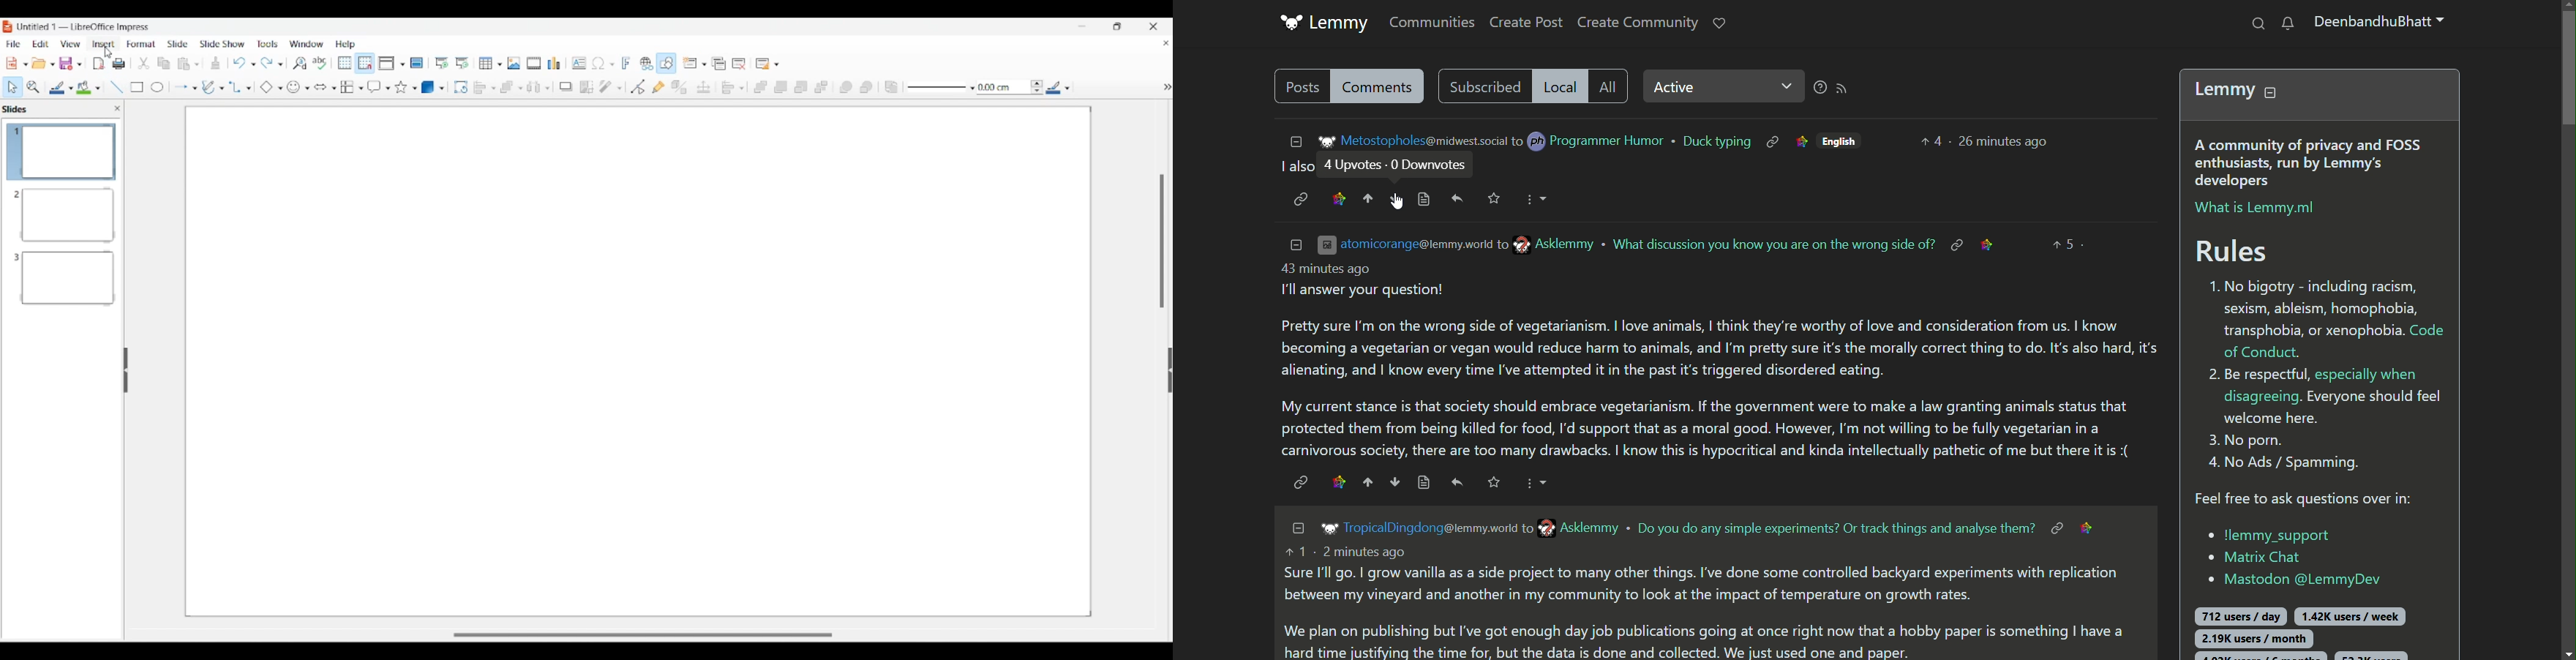 The width and height of the screenshot is (2576, 672). I want to click on Slide 3, so click(64, 277).